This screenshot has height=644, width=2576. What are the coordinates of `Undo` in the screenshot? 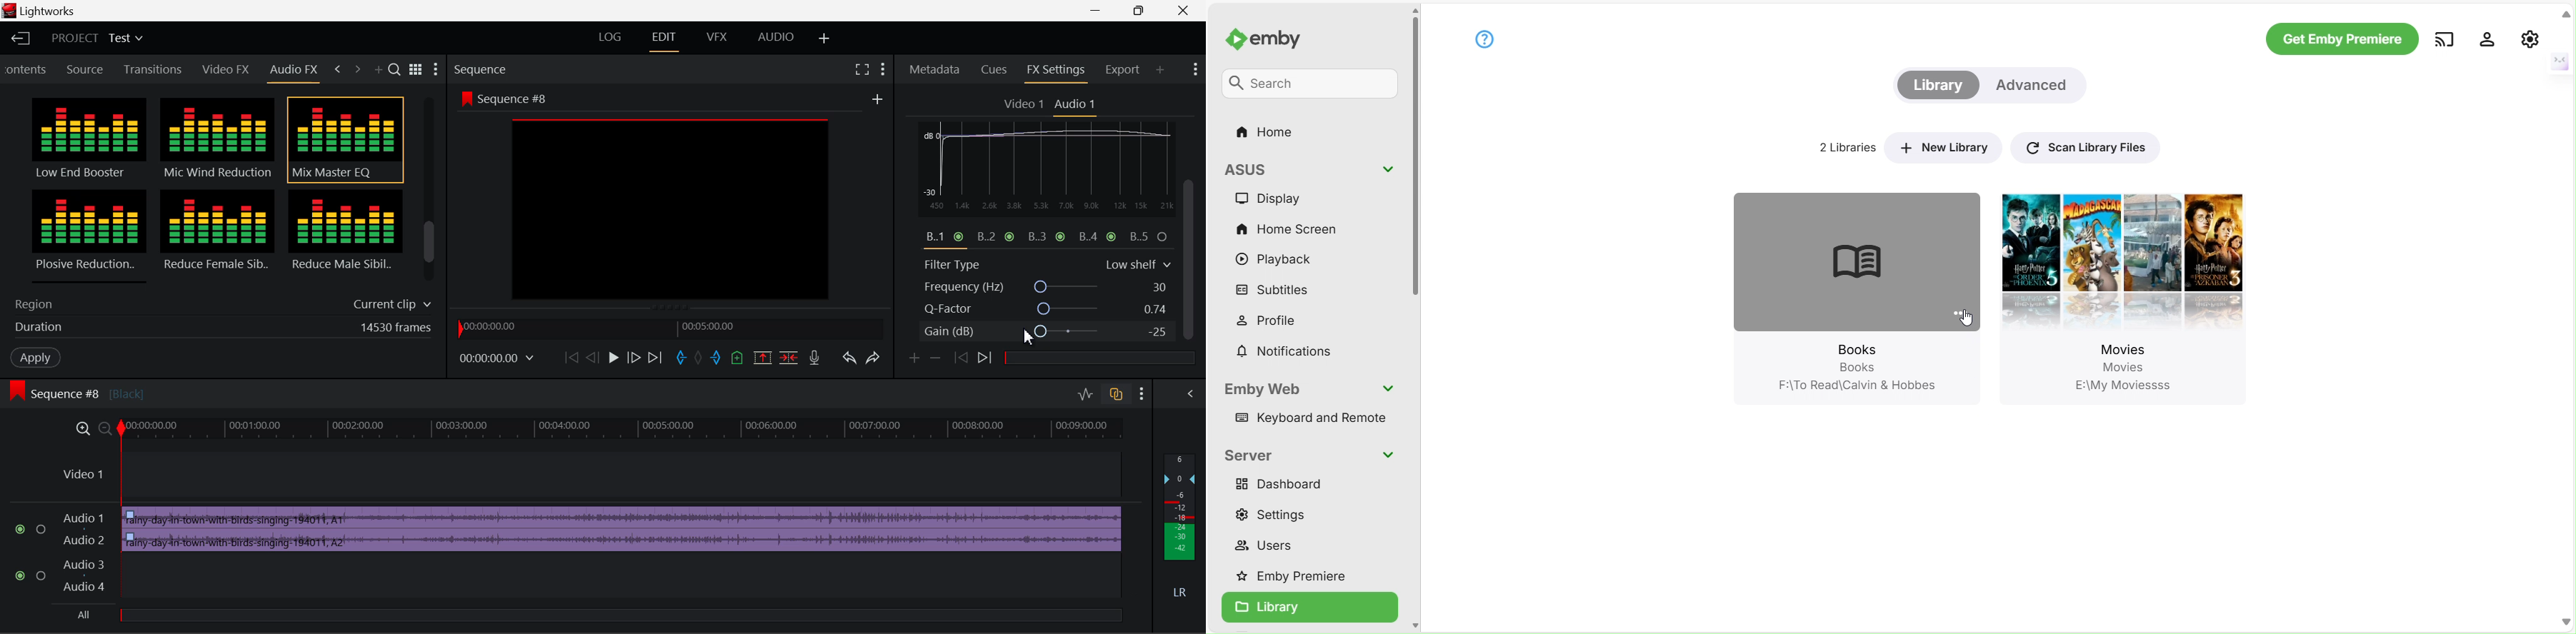 It's located at (851, 362).